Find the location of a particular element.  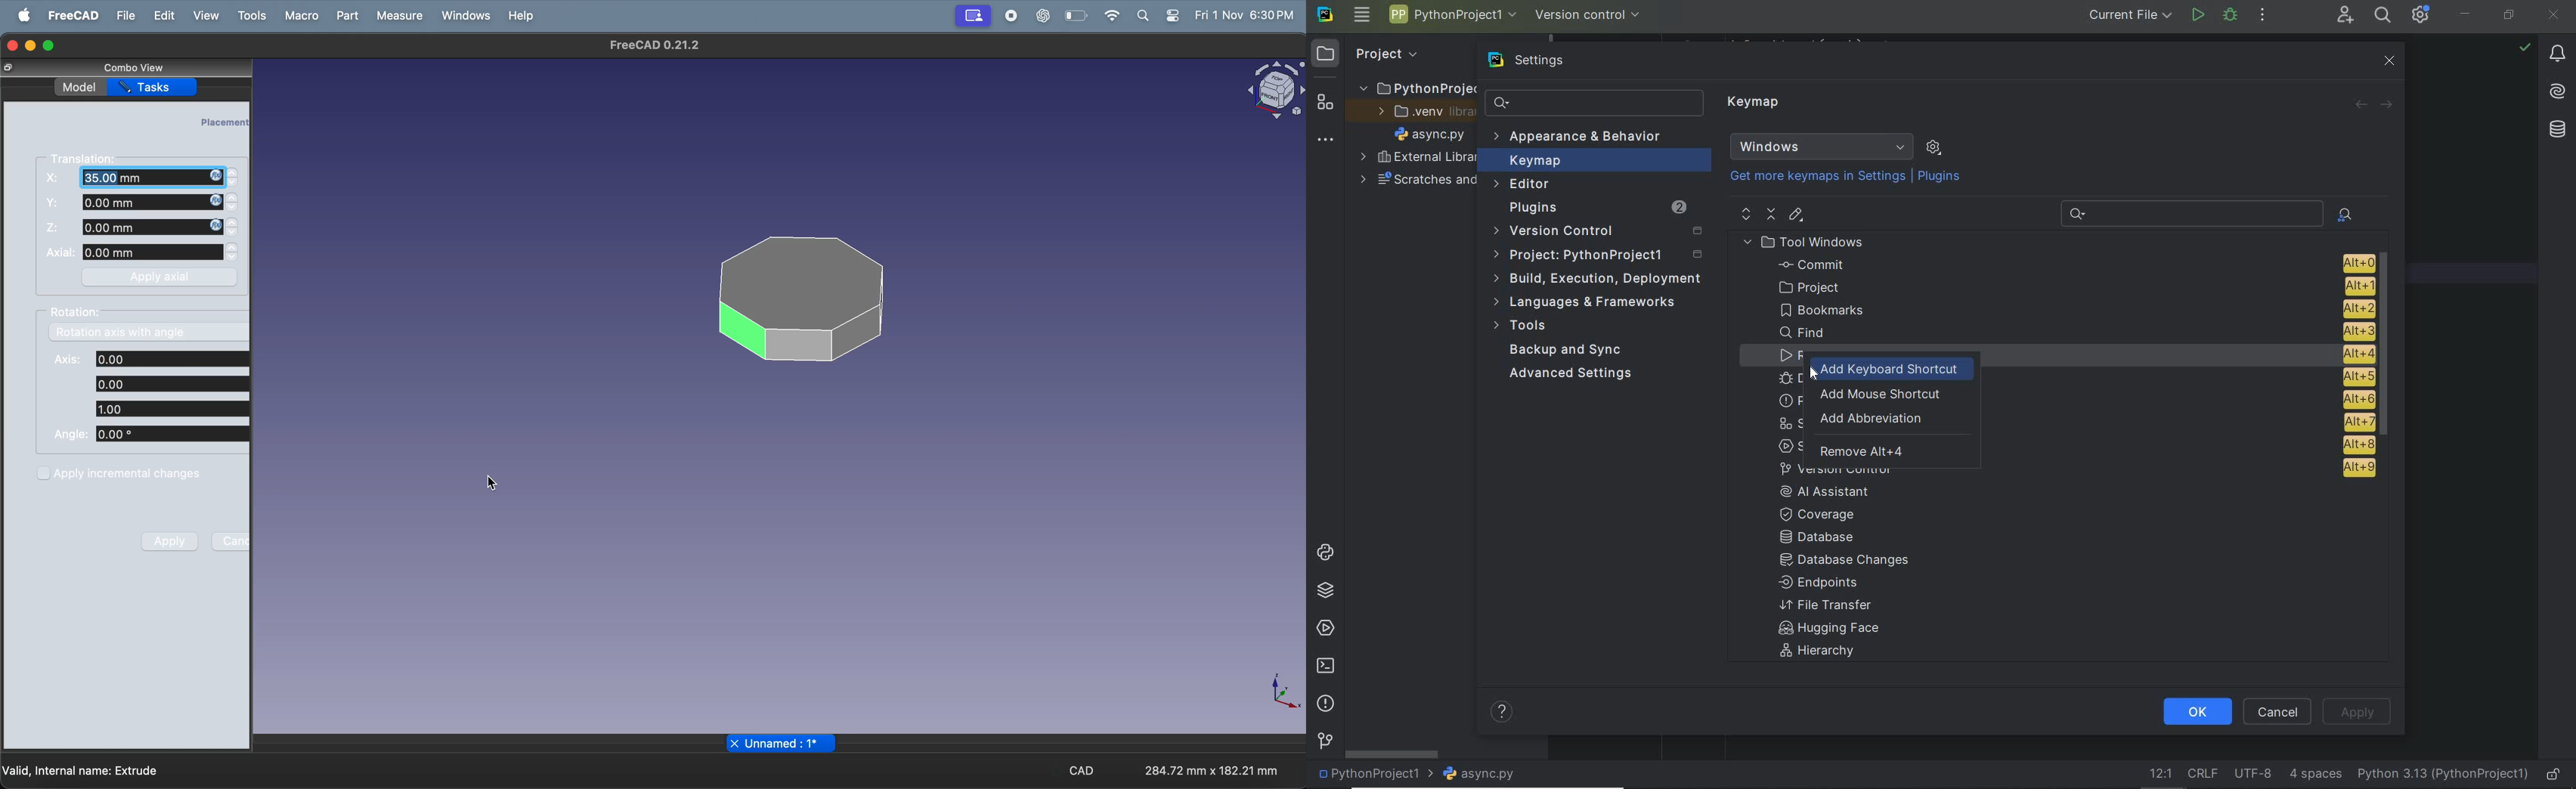

translation is located at coordinates (87, 157).